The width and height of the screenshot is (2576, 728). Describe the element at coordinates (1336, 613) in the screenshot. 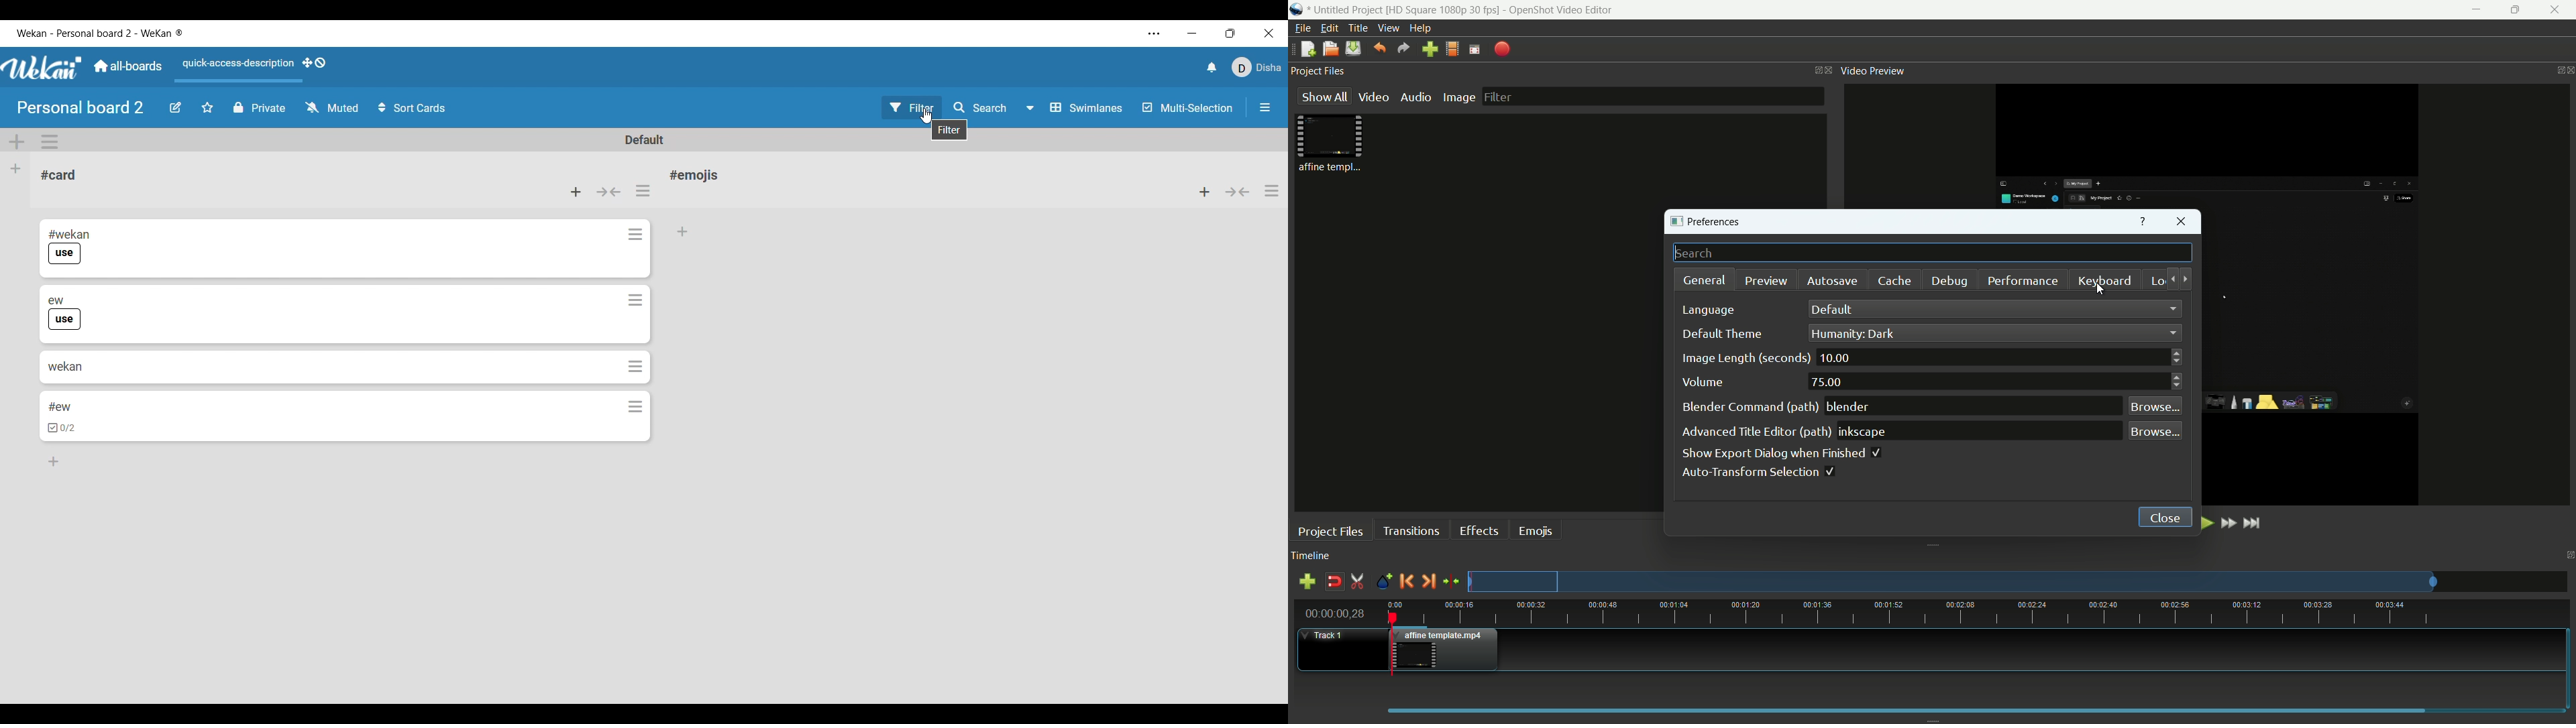

I see `current time` at that location.